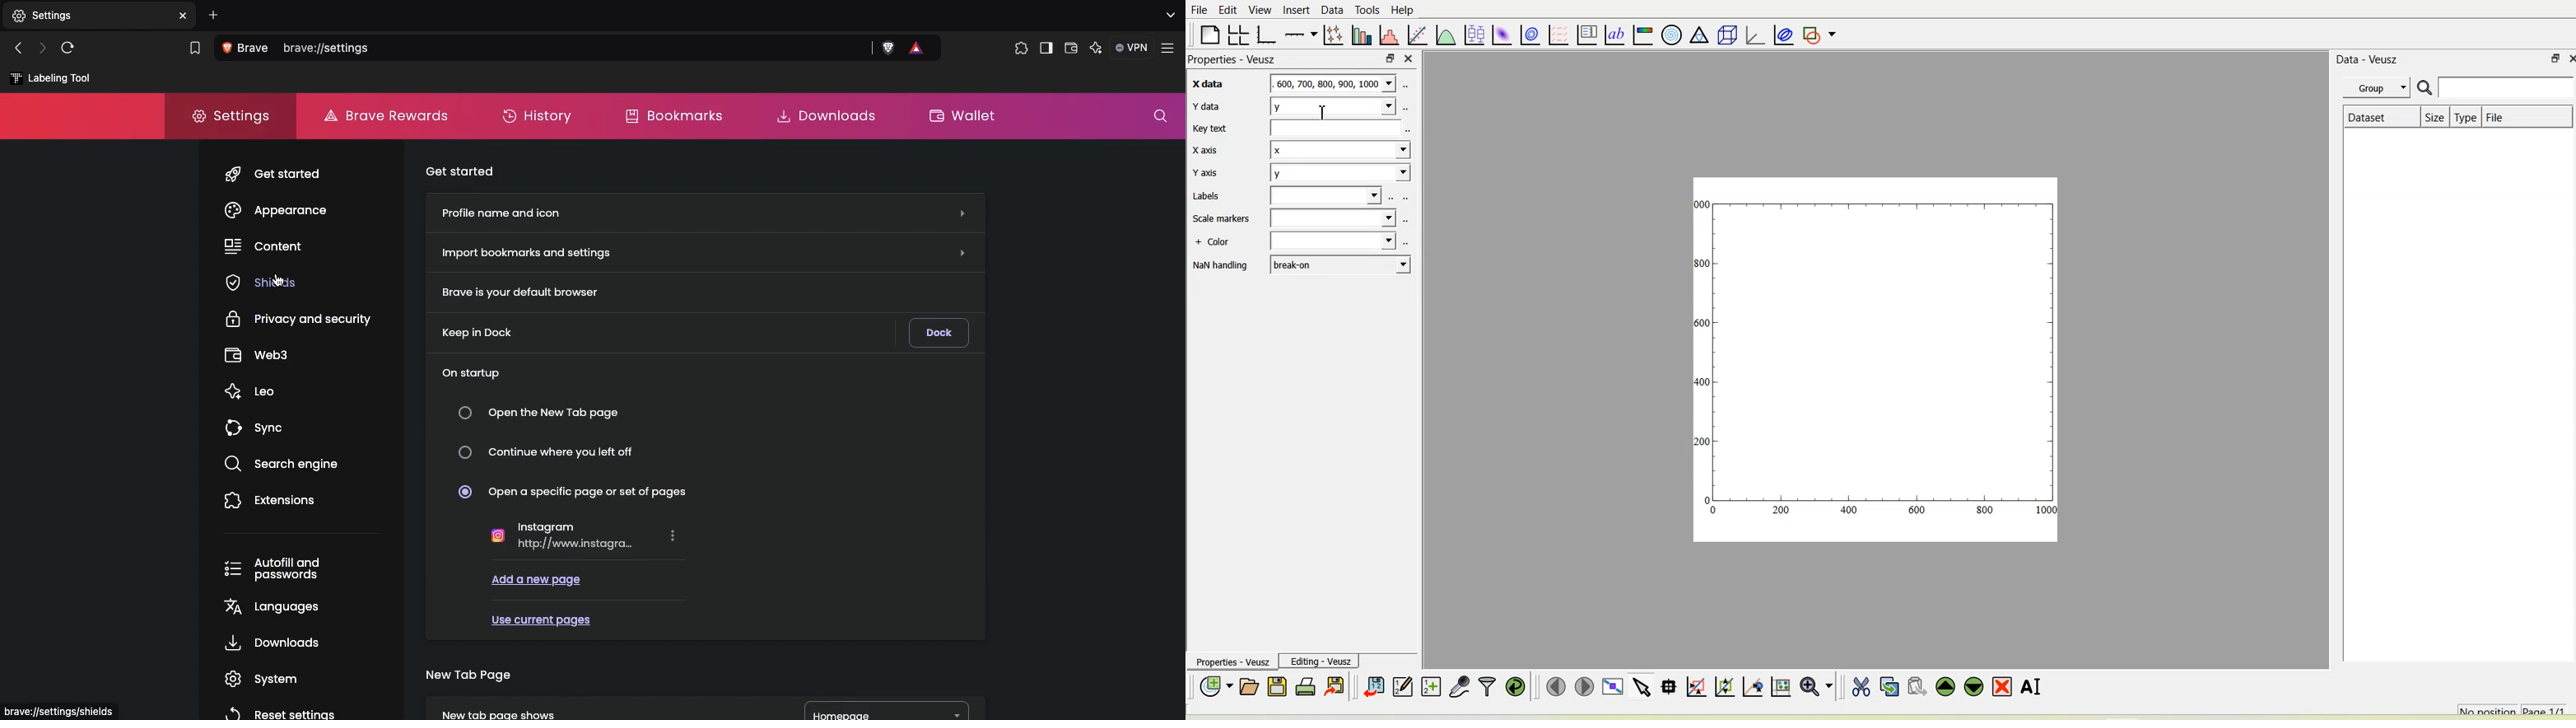 The width and height of the screenshot is (2576, 728). I want to click on select using dataset browser, so click(1393, 197).